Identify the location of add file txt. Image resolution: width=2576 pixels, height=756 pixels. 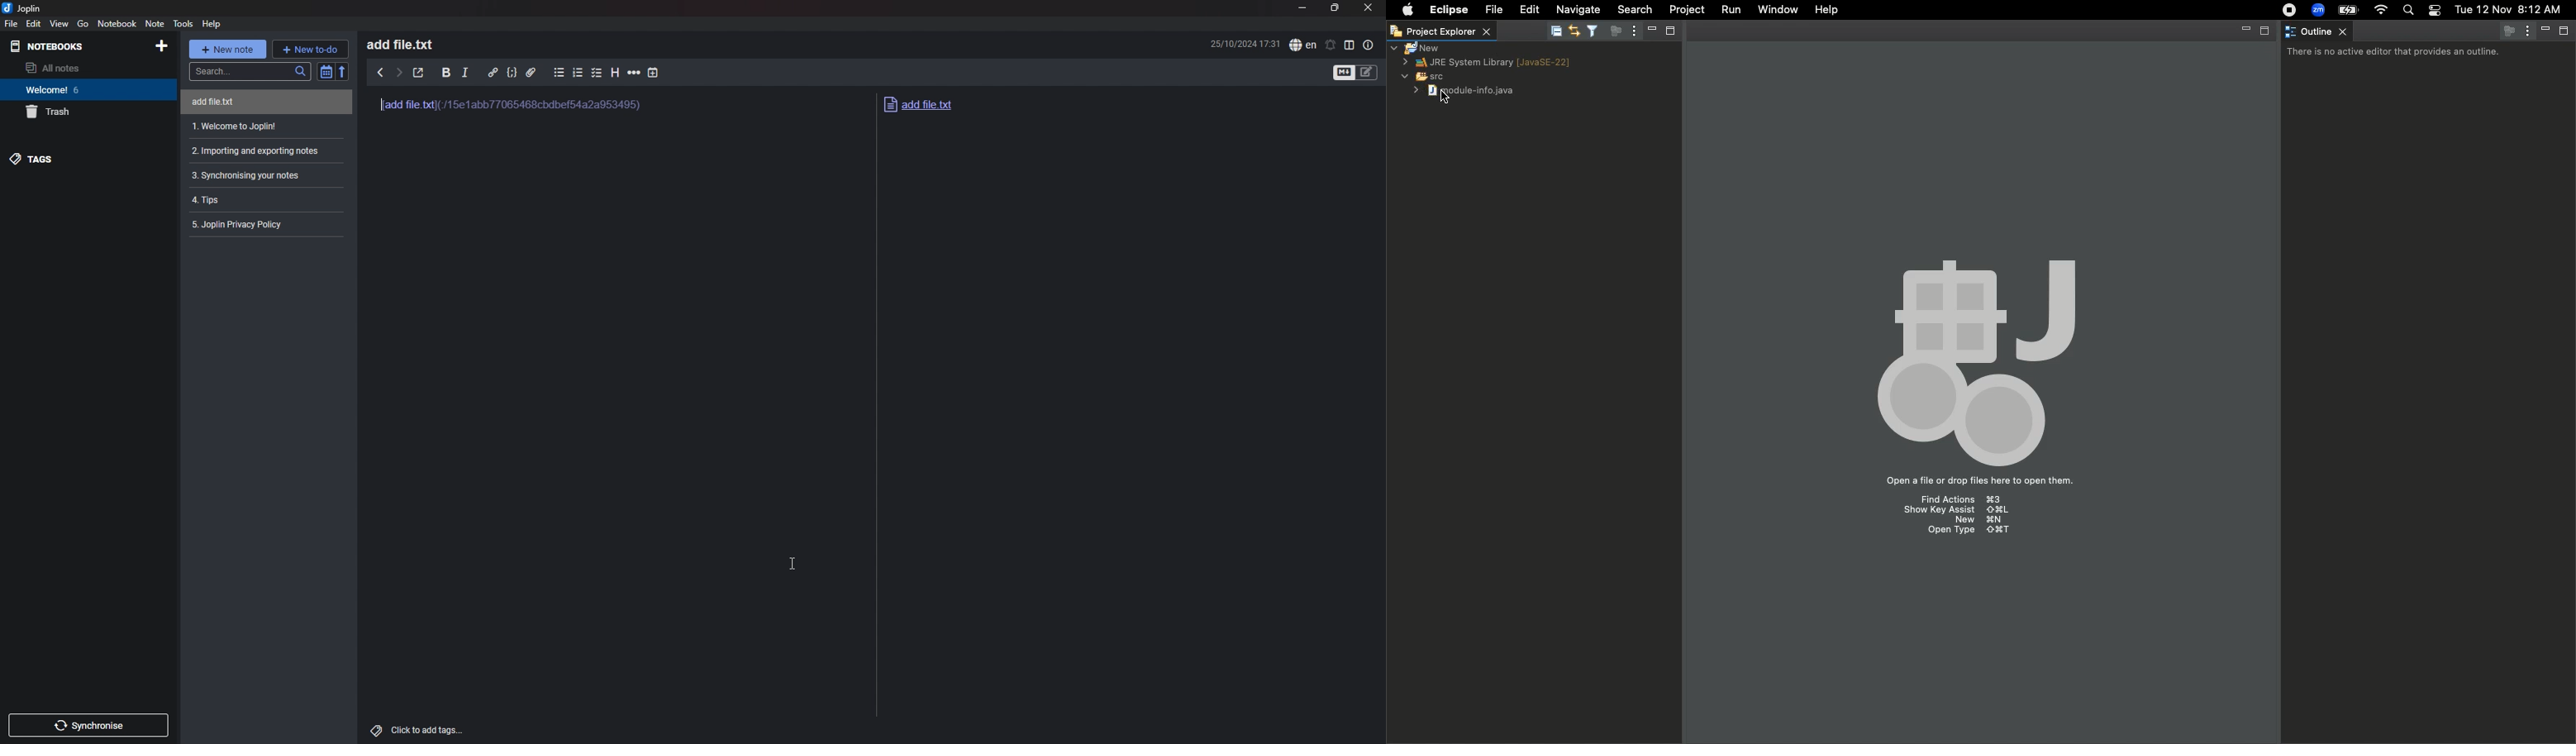
(261, 102).